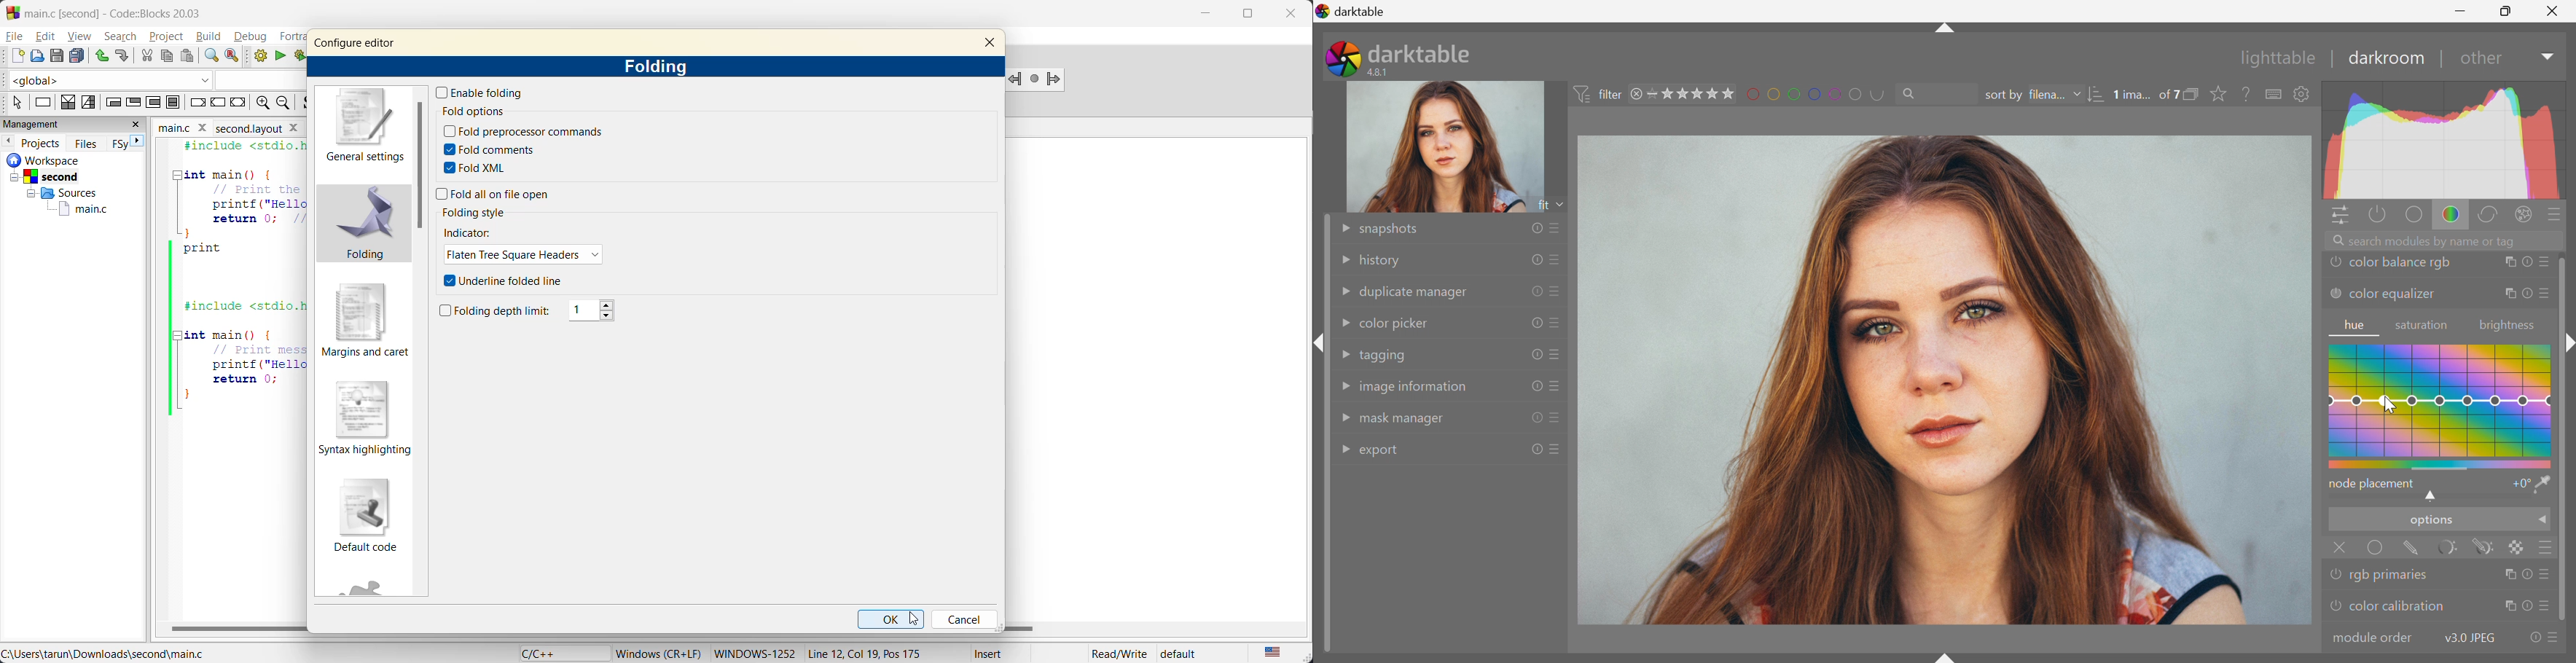 Image resolution: width=2576 pixels, height=672 pixels. What do you see at coordinates (1557, 260) in the screenshot?
I see `presets` at bounding box center [1557, 260].